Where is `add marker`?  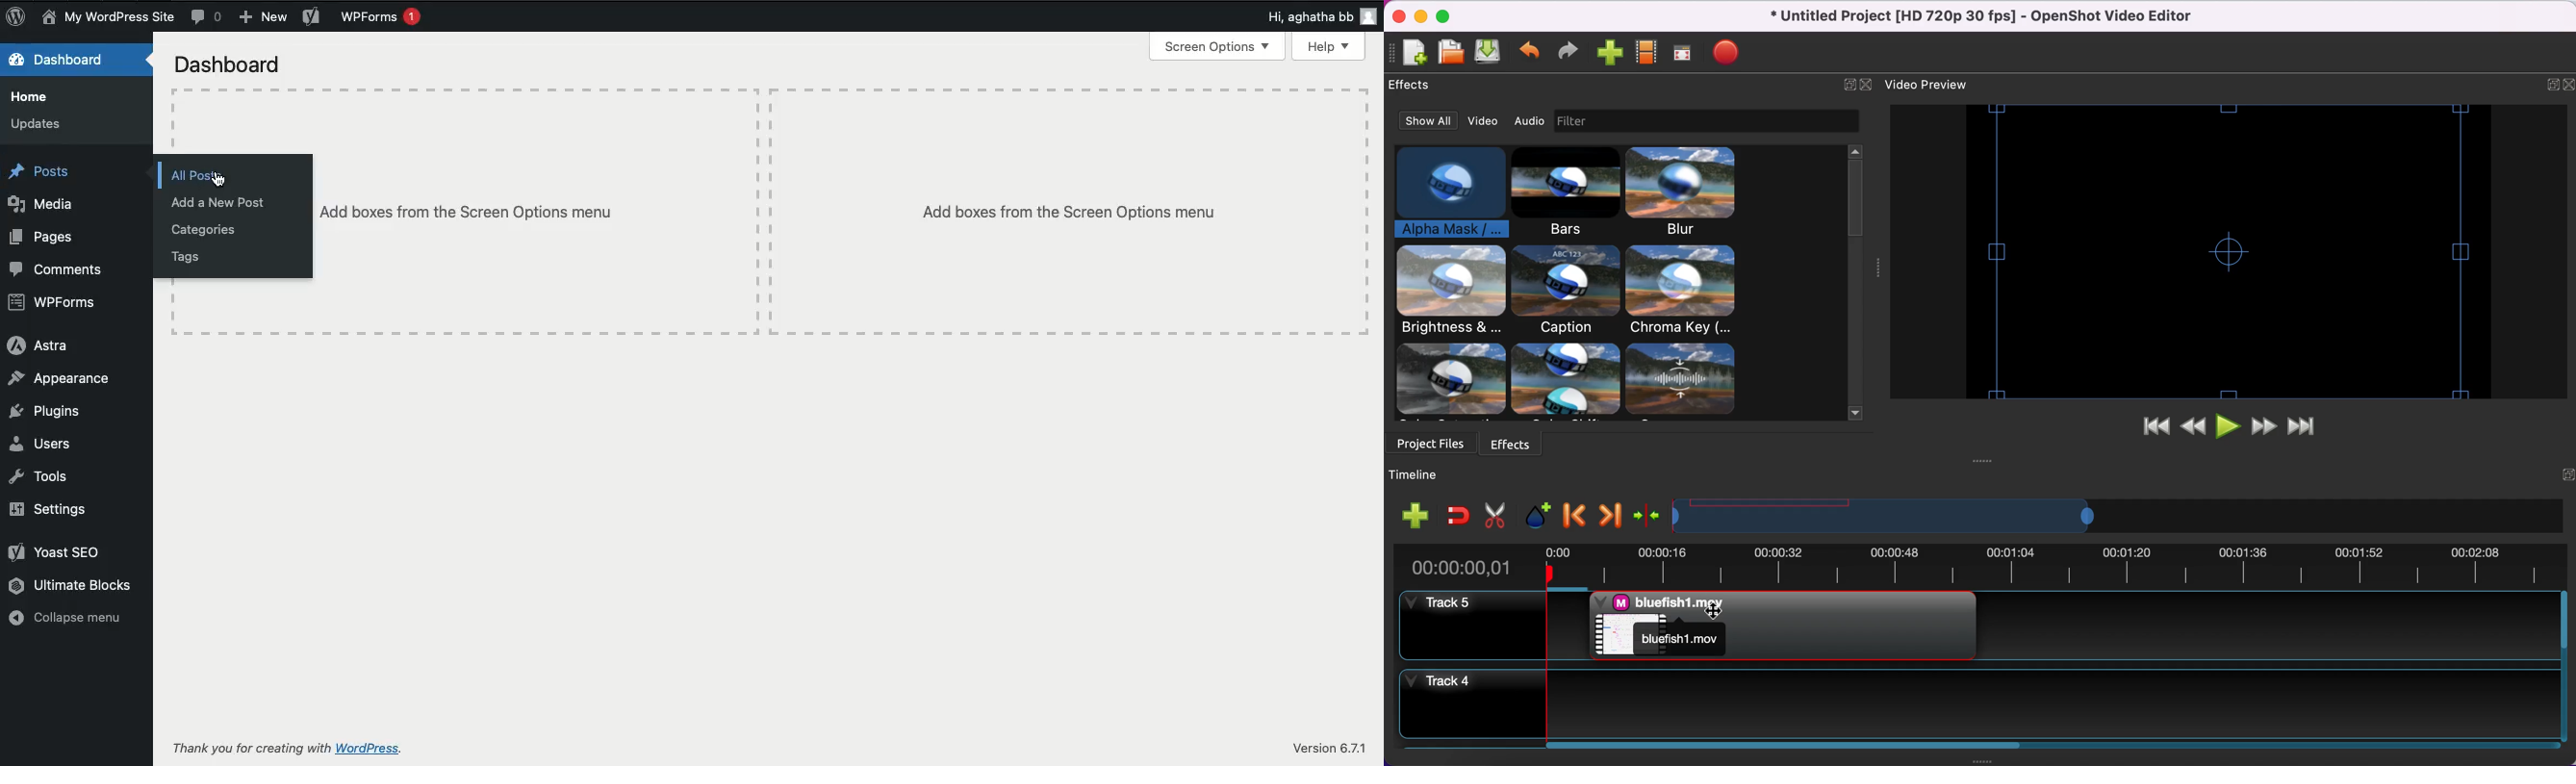
add marker is located at coordinates (1534, 514).